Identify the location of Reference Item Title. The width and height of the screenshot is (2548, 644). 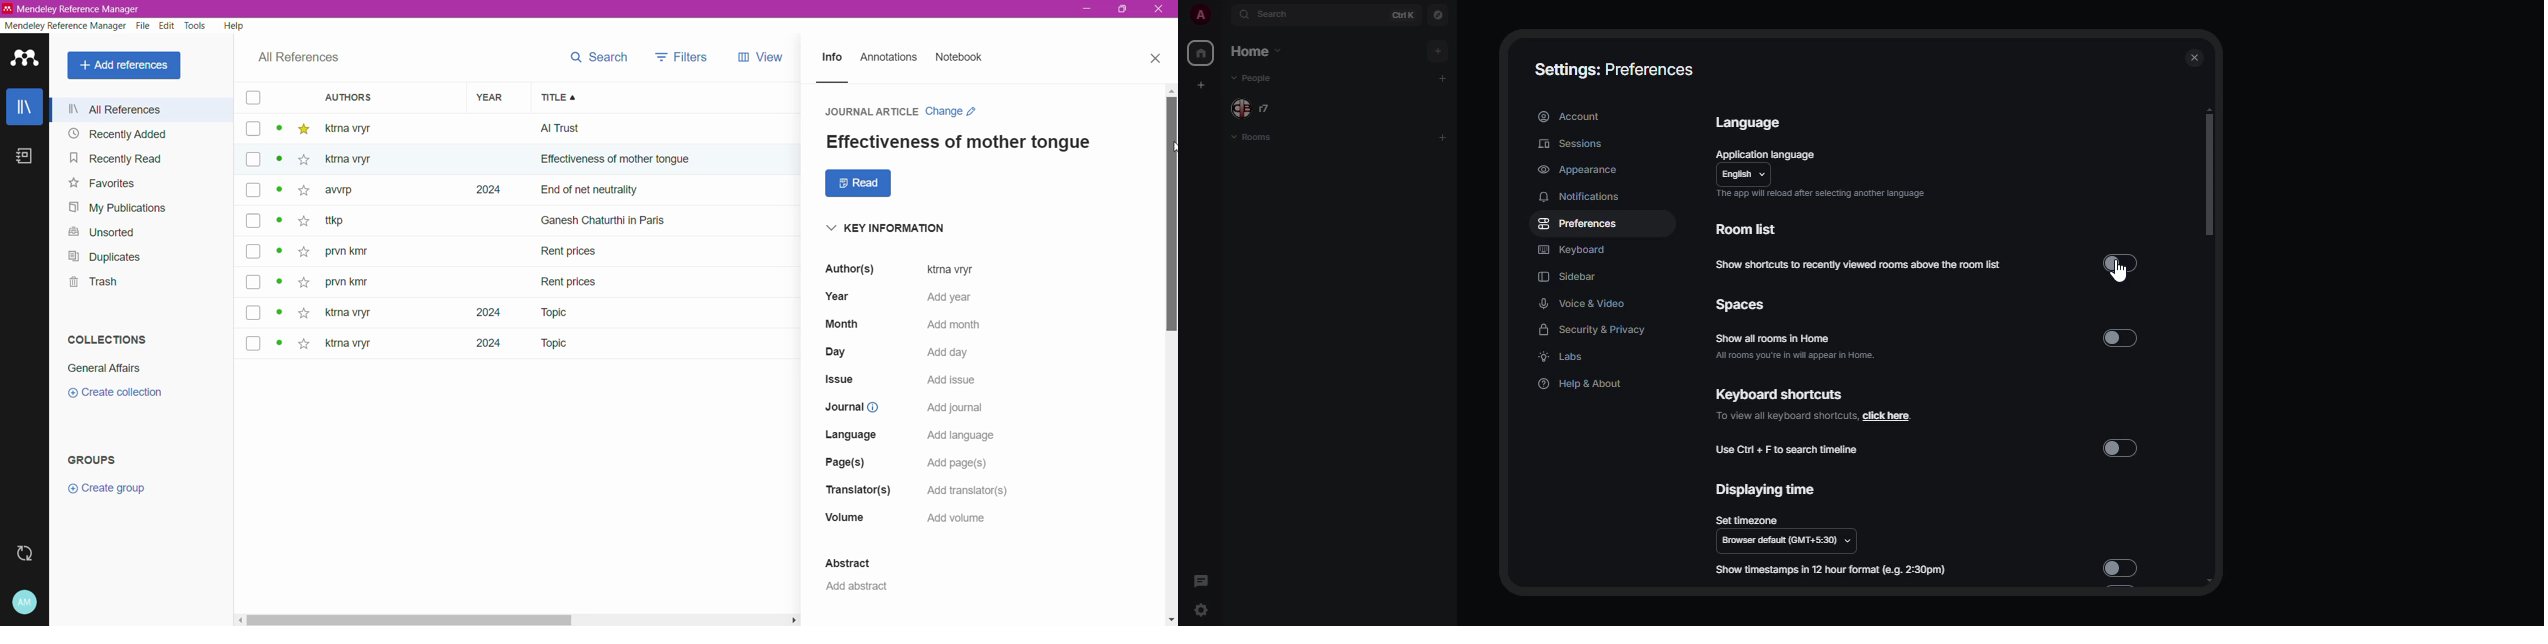
(960, 142).